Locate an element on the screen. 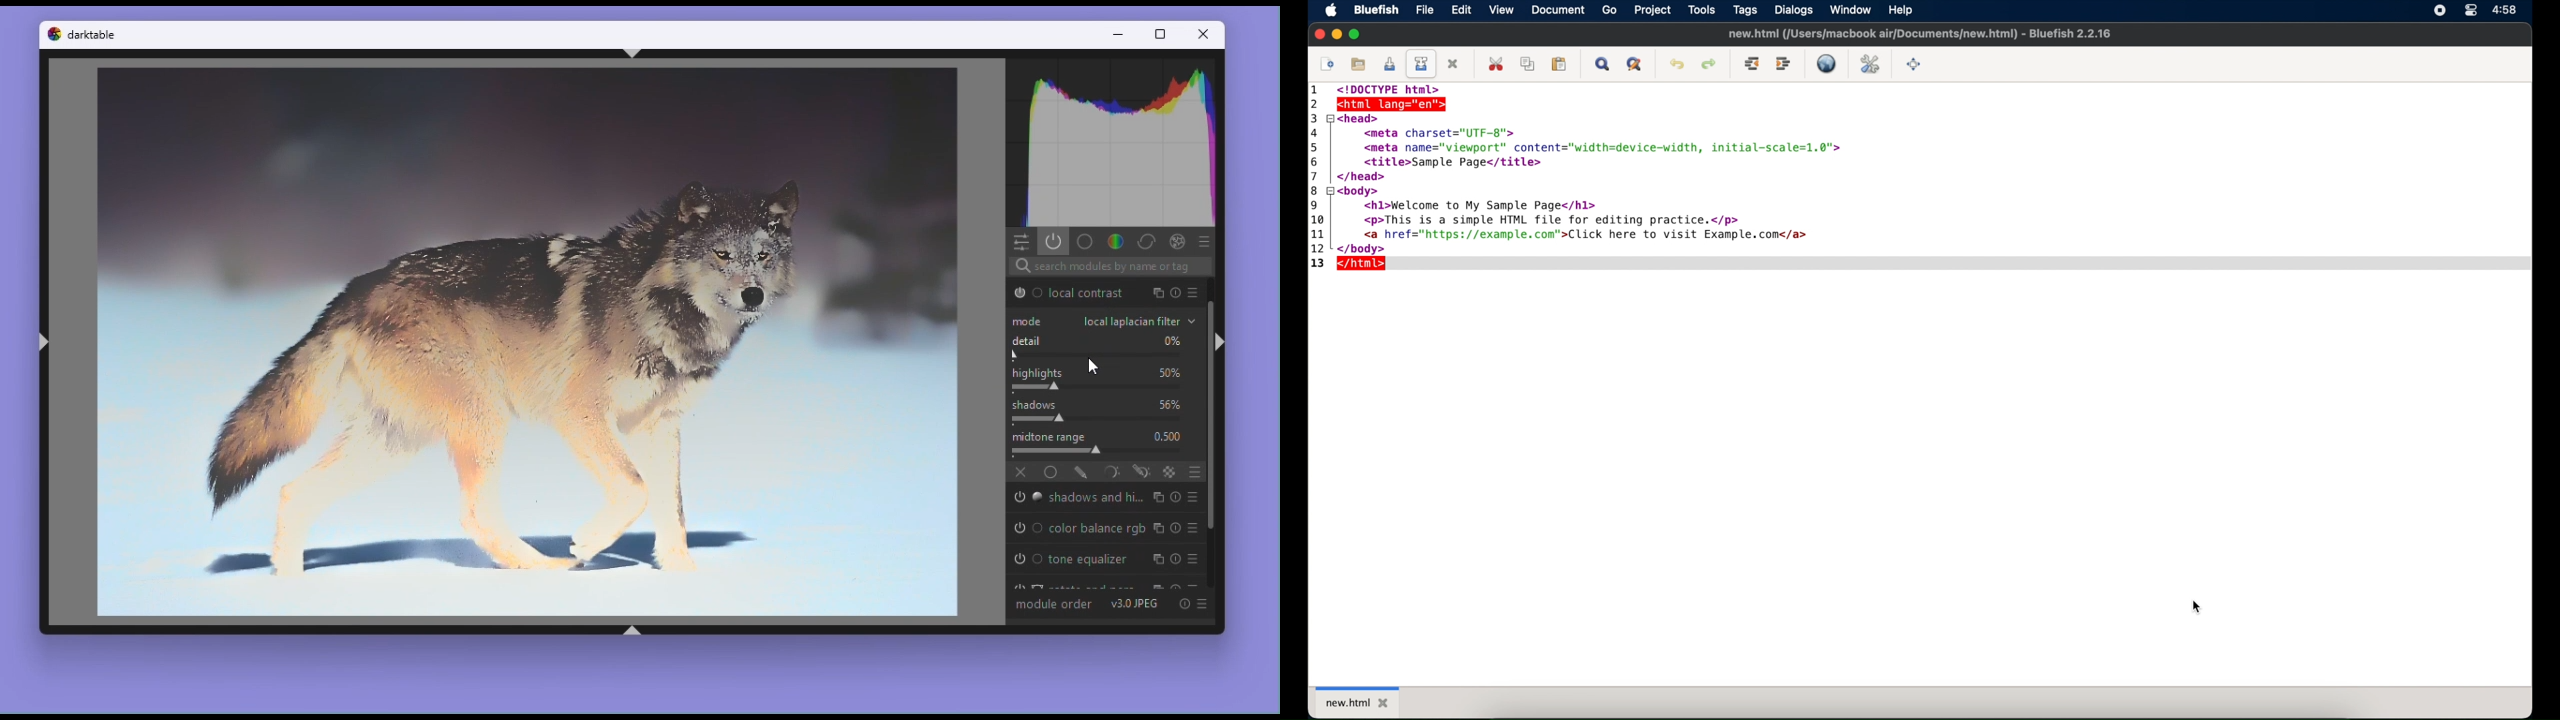  correct is located at coordinates (1148, 242).